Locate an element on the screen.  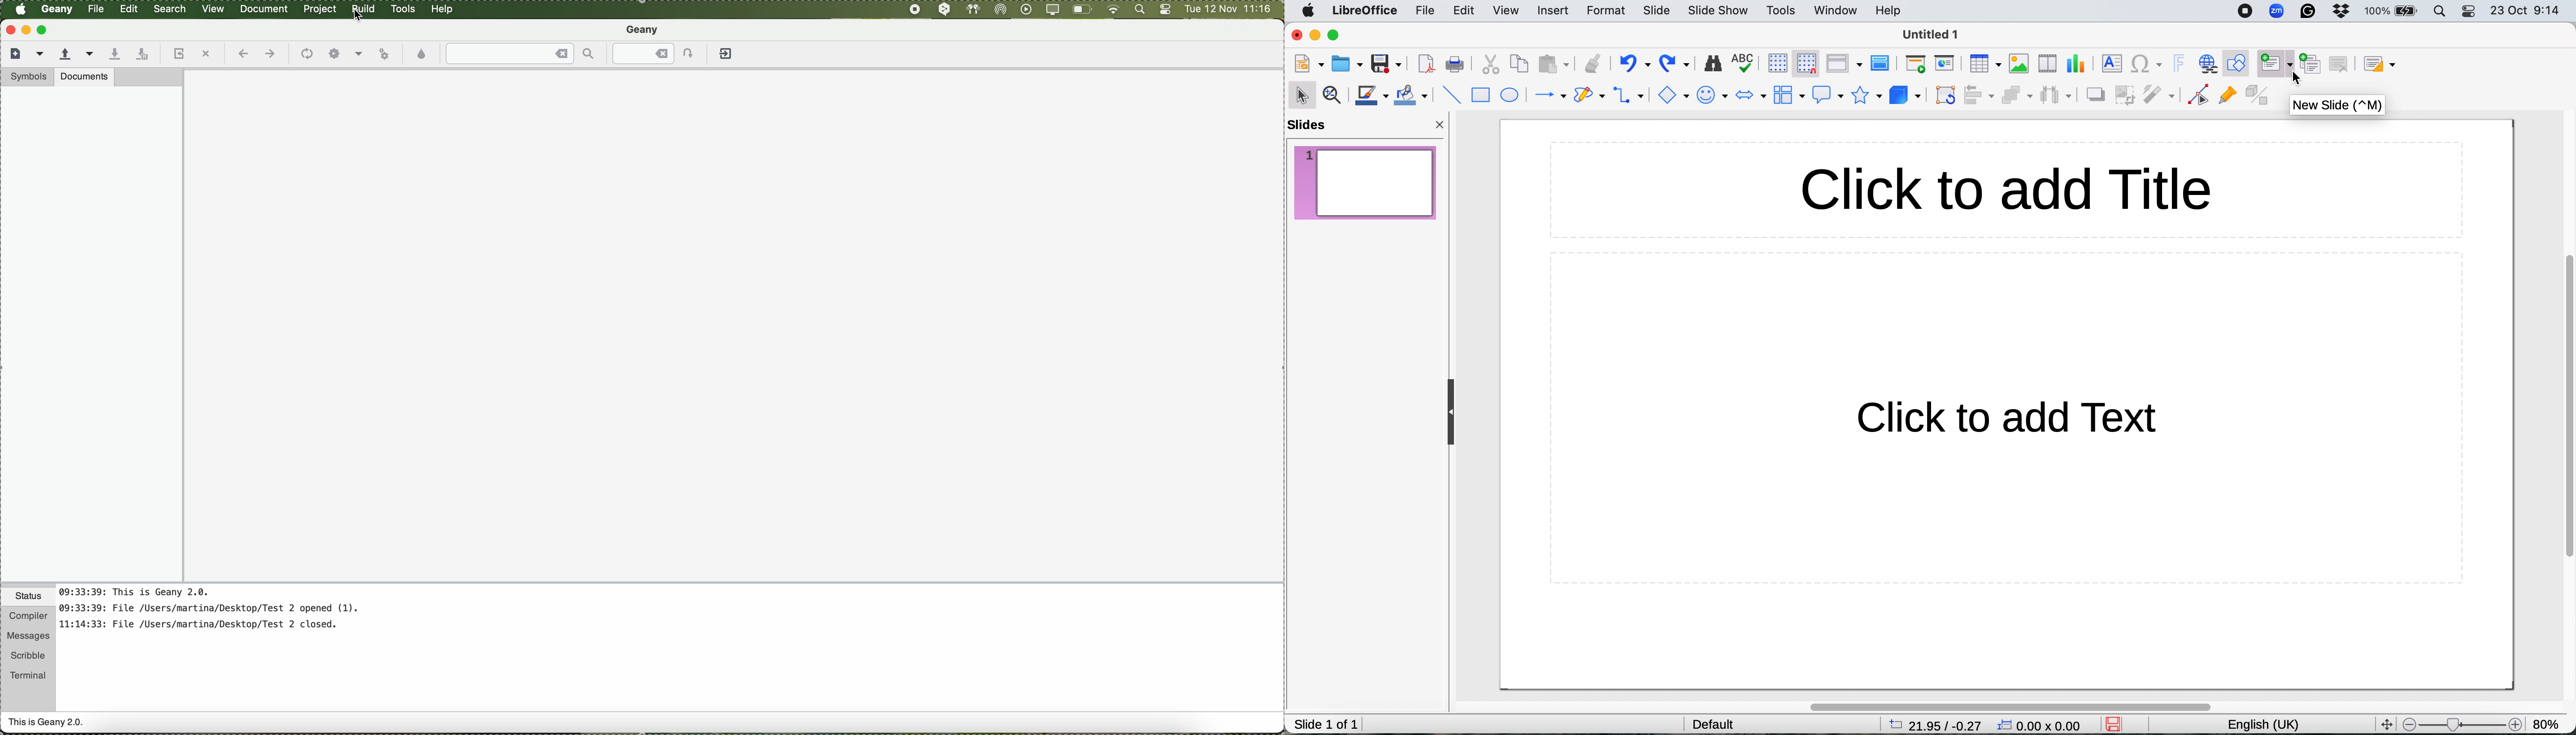
zoom scale is located at coordinates (2461, 722).